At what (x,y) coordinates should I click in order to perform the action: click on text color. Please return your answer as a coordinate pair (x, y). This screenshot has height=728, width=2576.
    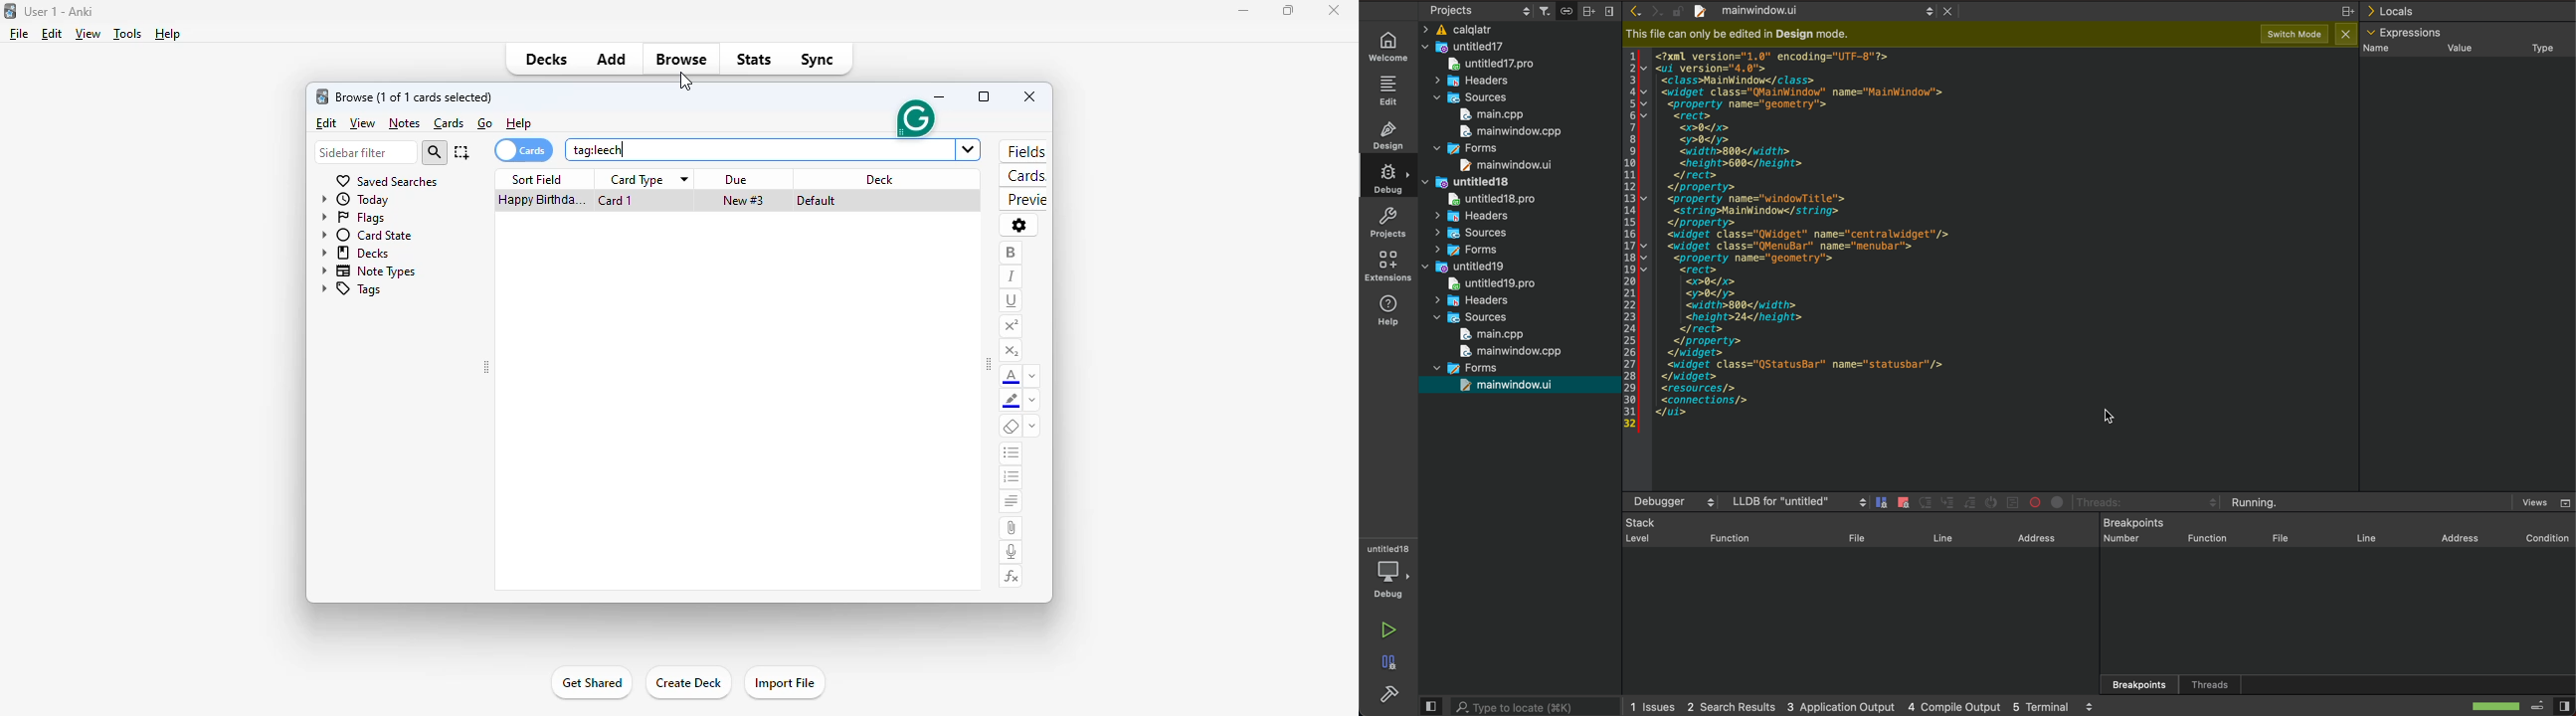
    Looking at the image, I should click on (1012, 376).